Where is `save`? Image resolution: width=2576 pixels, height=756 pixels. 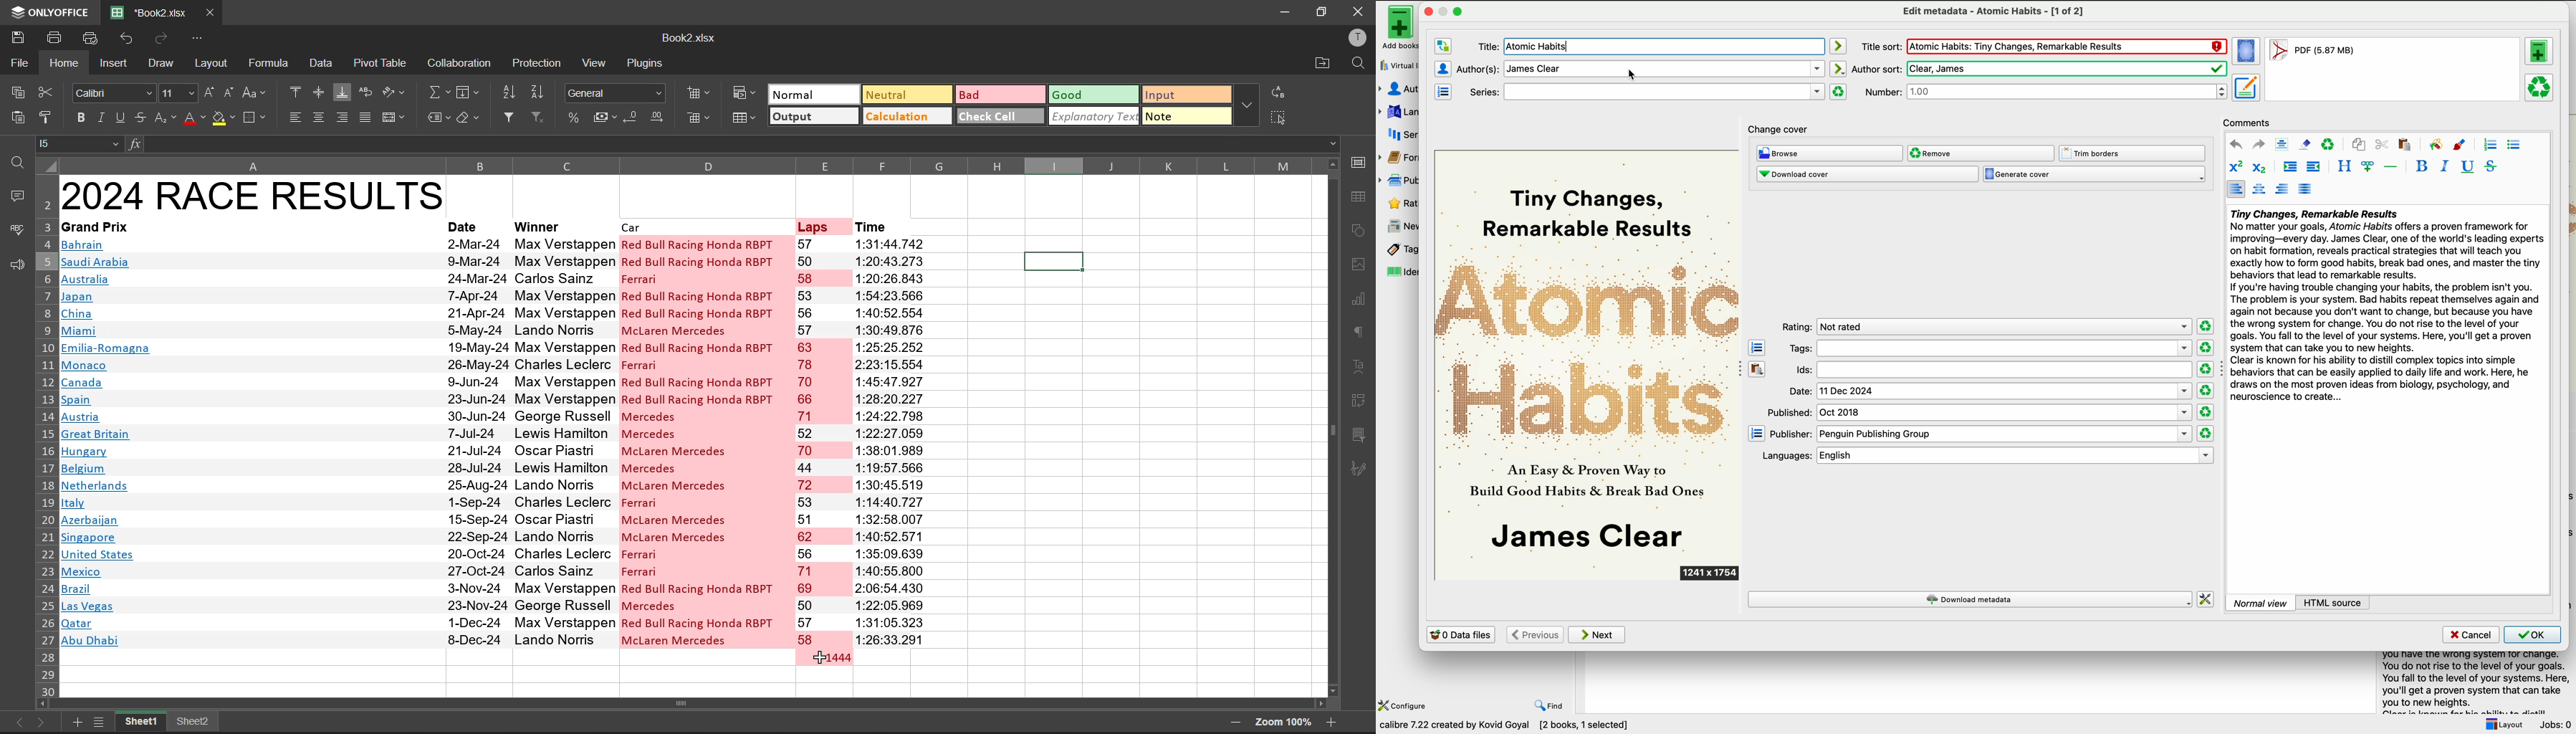 save is located at coordinates (19, 37).